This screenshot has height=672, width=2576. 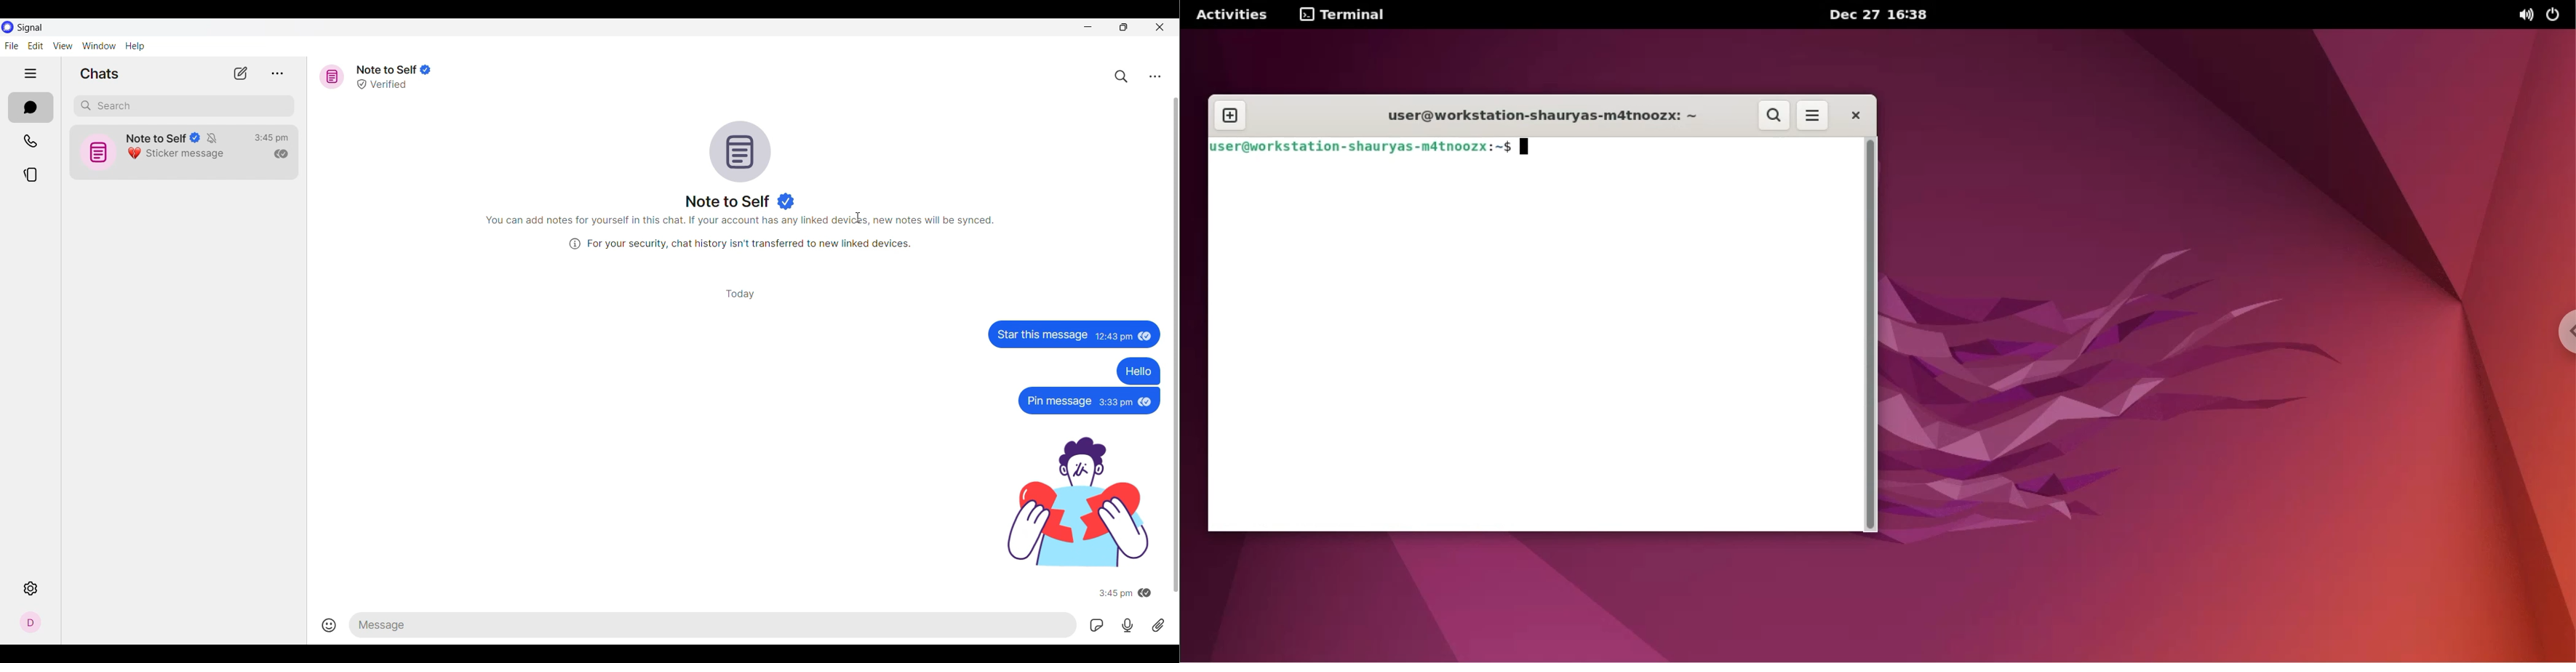 I want to click on Verified, so click(x=382, y=85).